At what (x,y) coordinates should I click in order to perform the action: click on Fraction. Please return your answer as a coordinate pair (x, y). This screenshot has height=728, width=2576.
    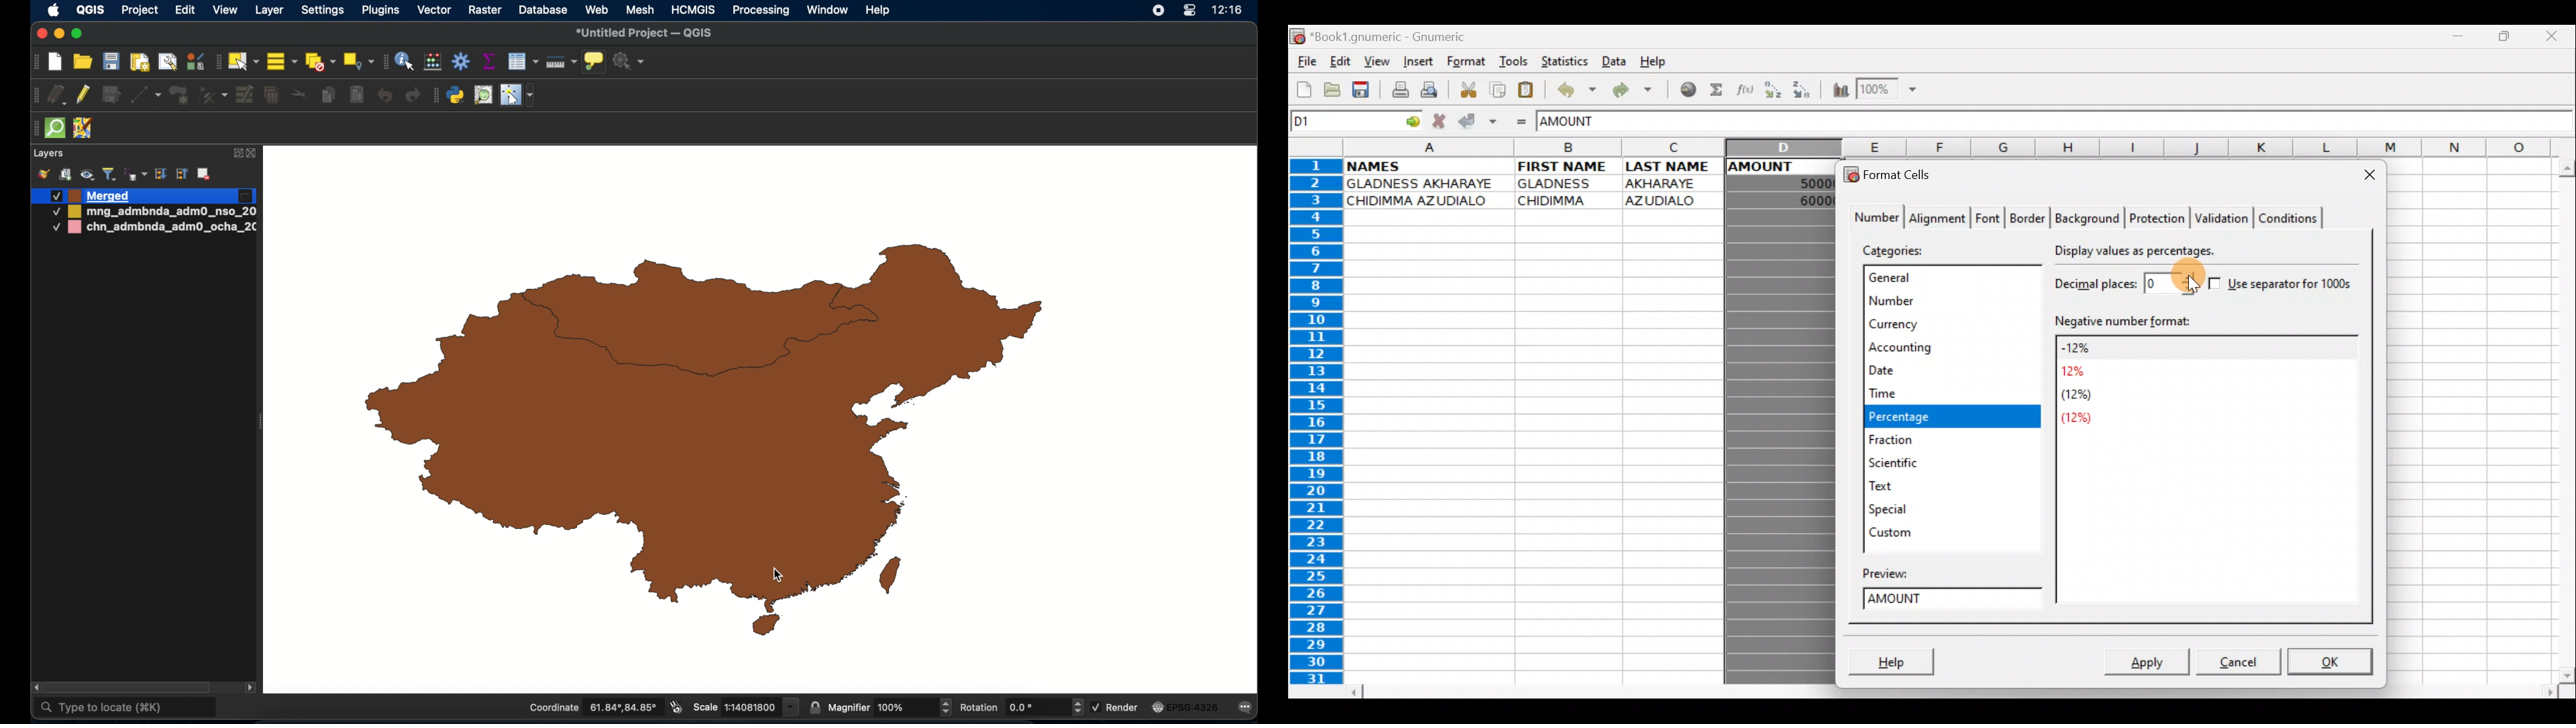
    Looking at the image, I should click on (1916, 440).